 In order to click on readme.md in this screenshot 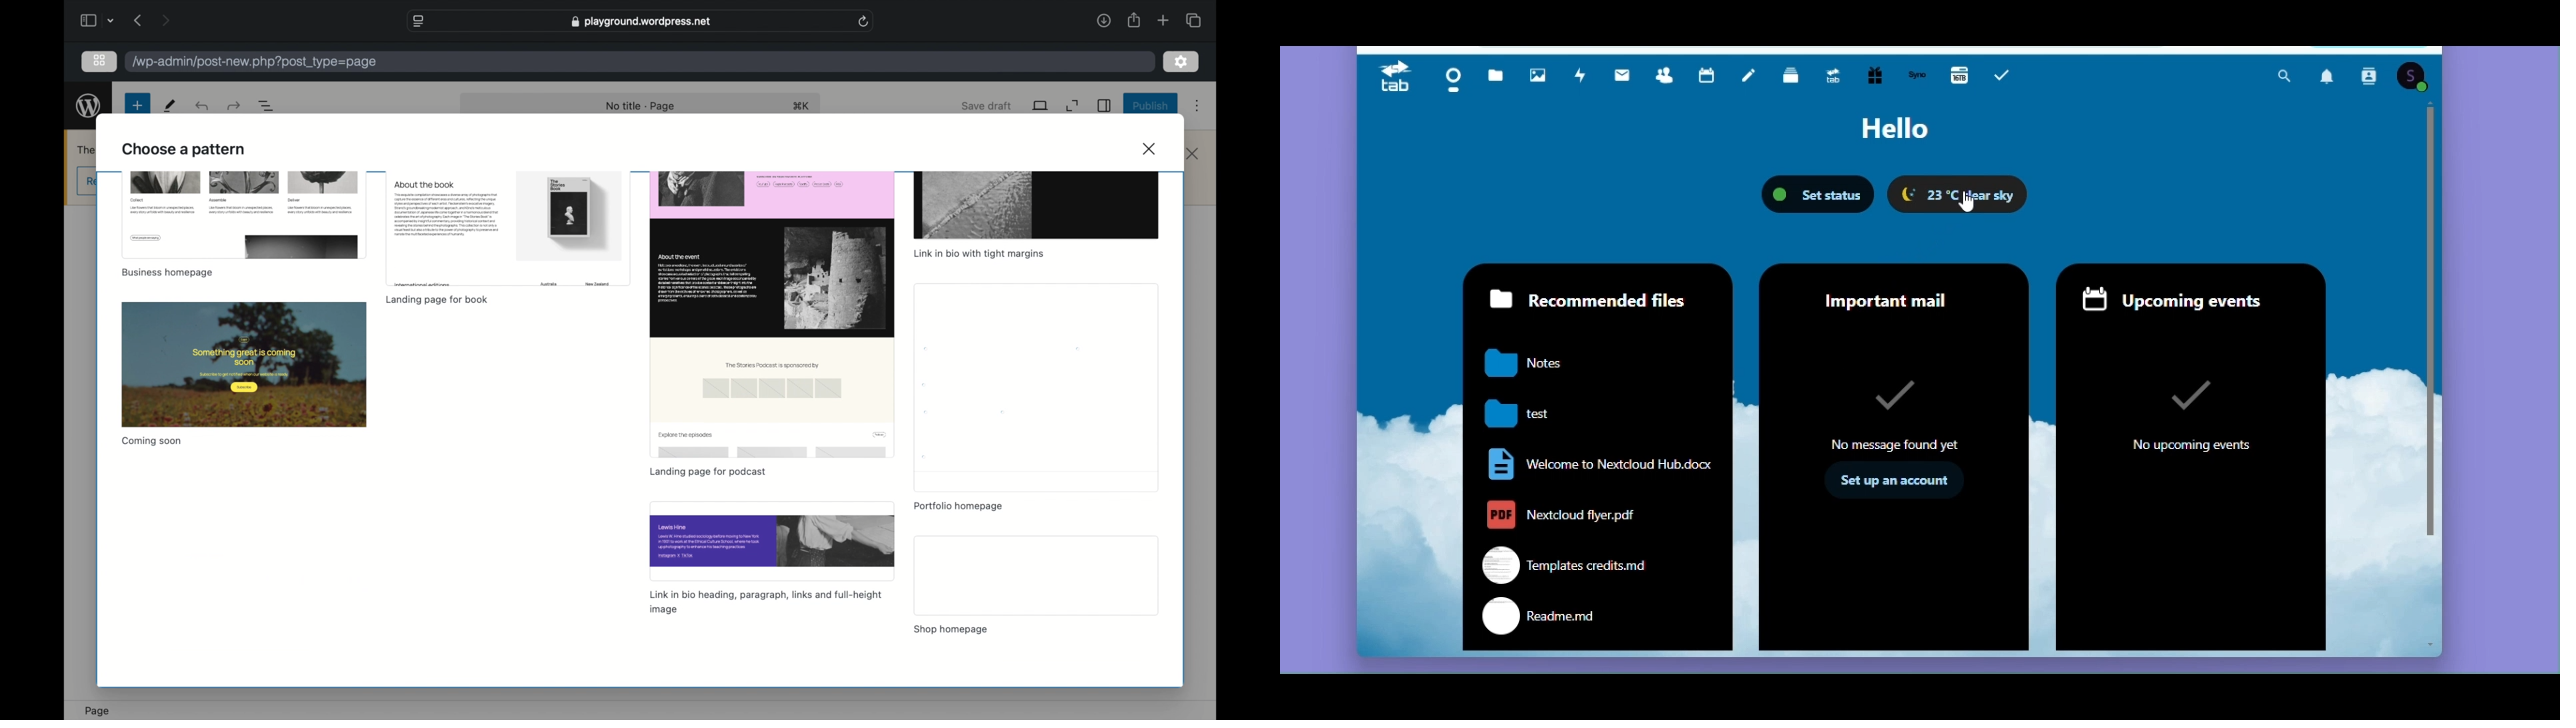, I will do `click(1538, 616)`.